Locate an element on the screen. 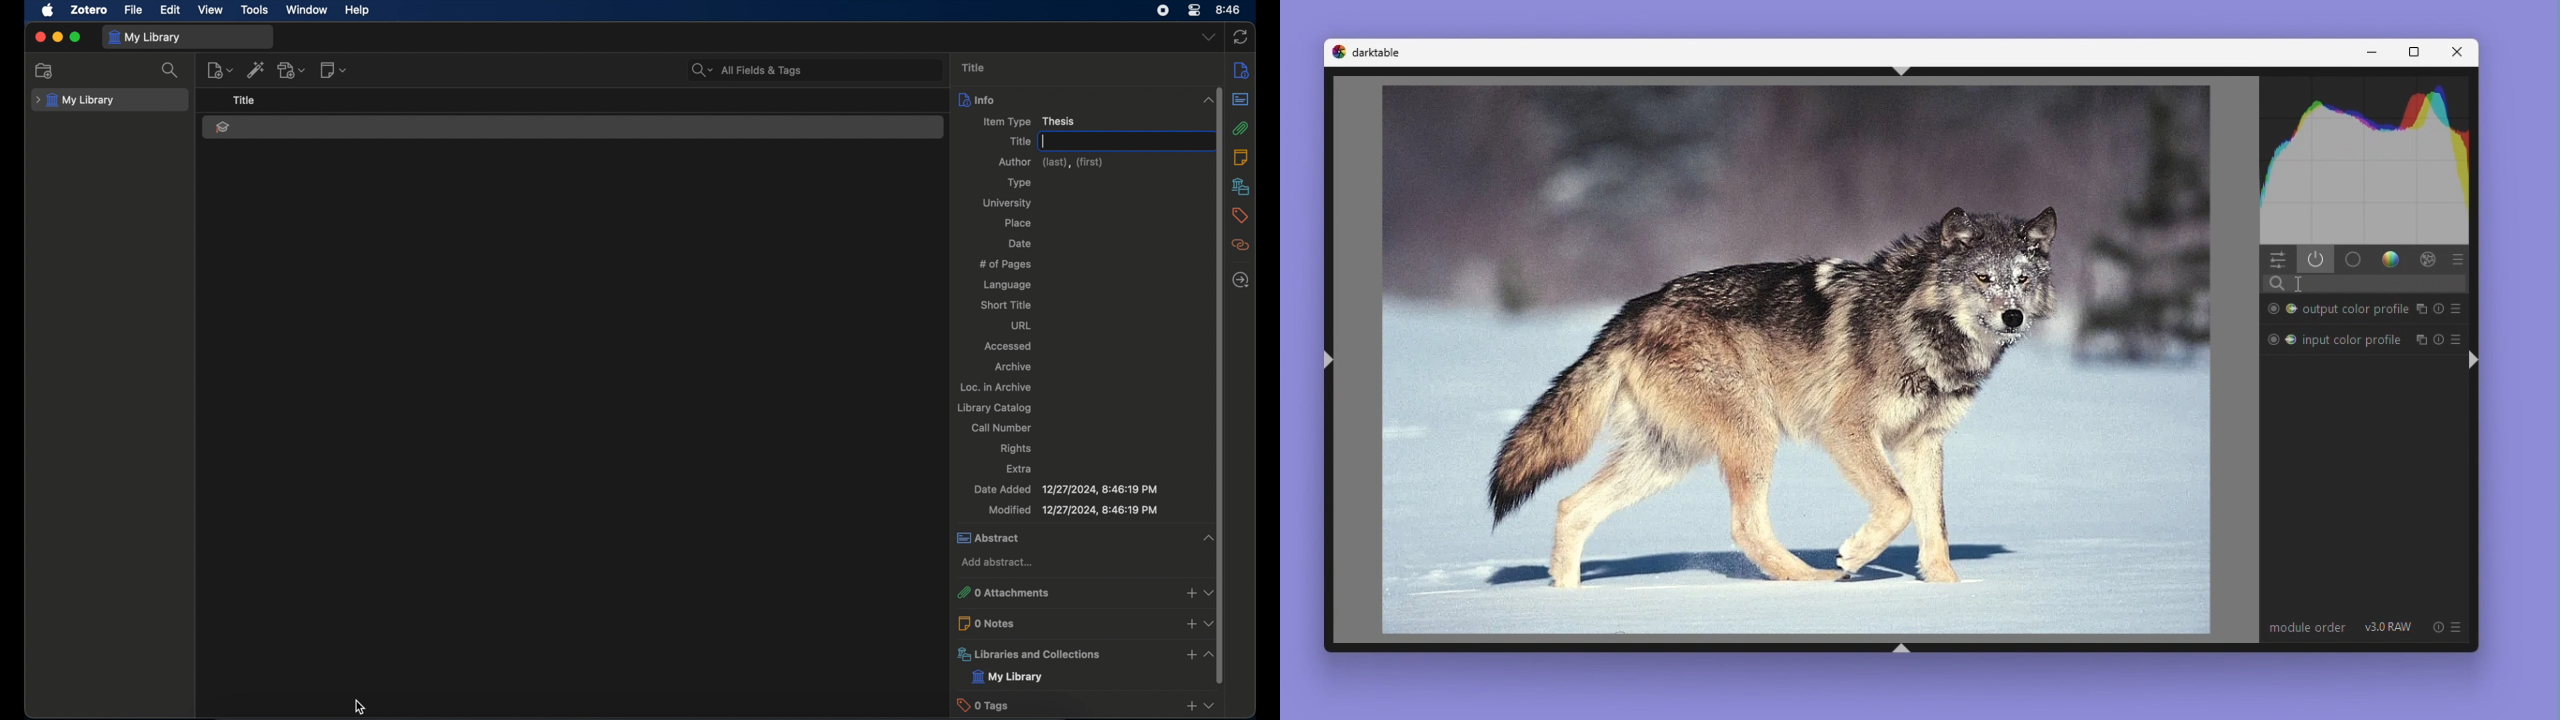 This screenshot has width=2576, height=728. show only active modules is located at coordinates (2315, 260).